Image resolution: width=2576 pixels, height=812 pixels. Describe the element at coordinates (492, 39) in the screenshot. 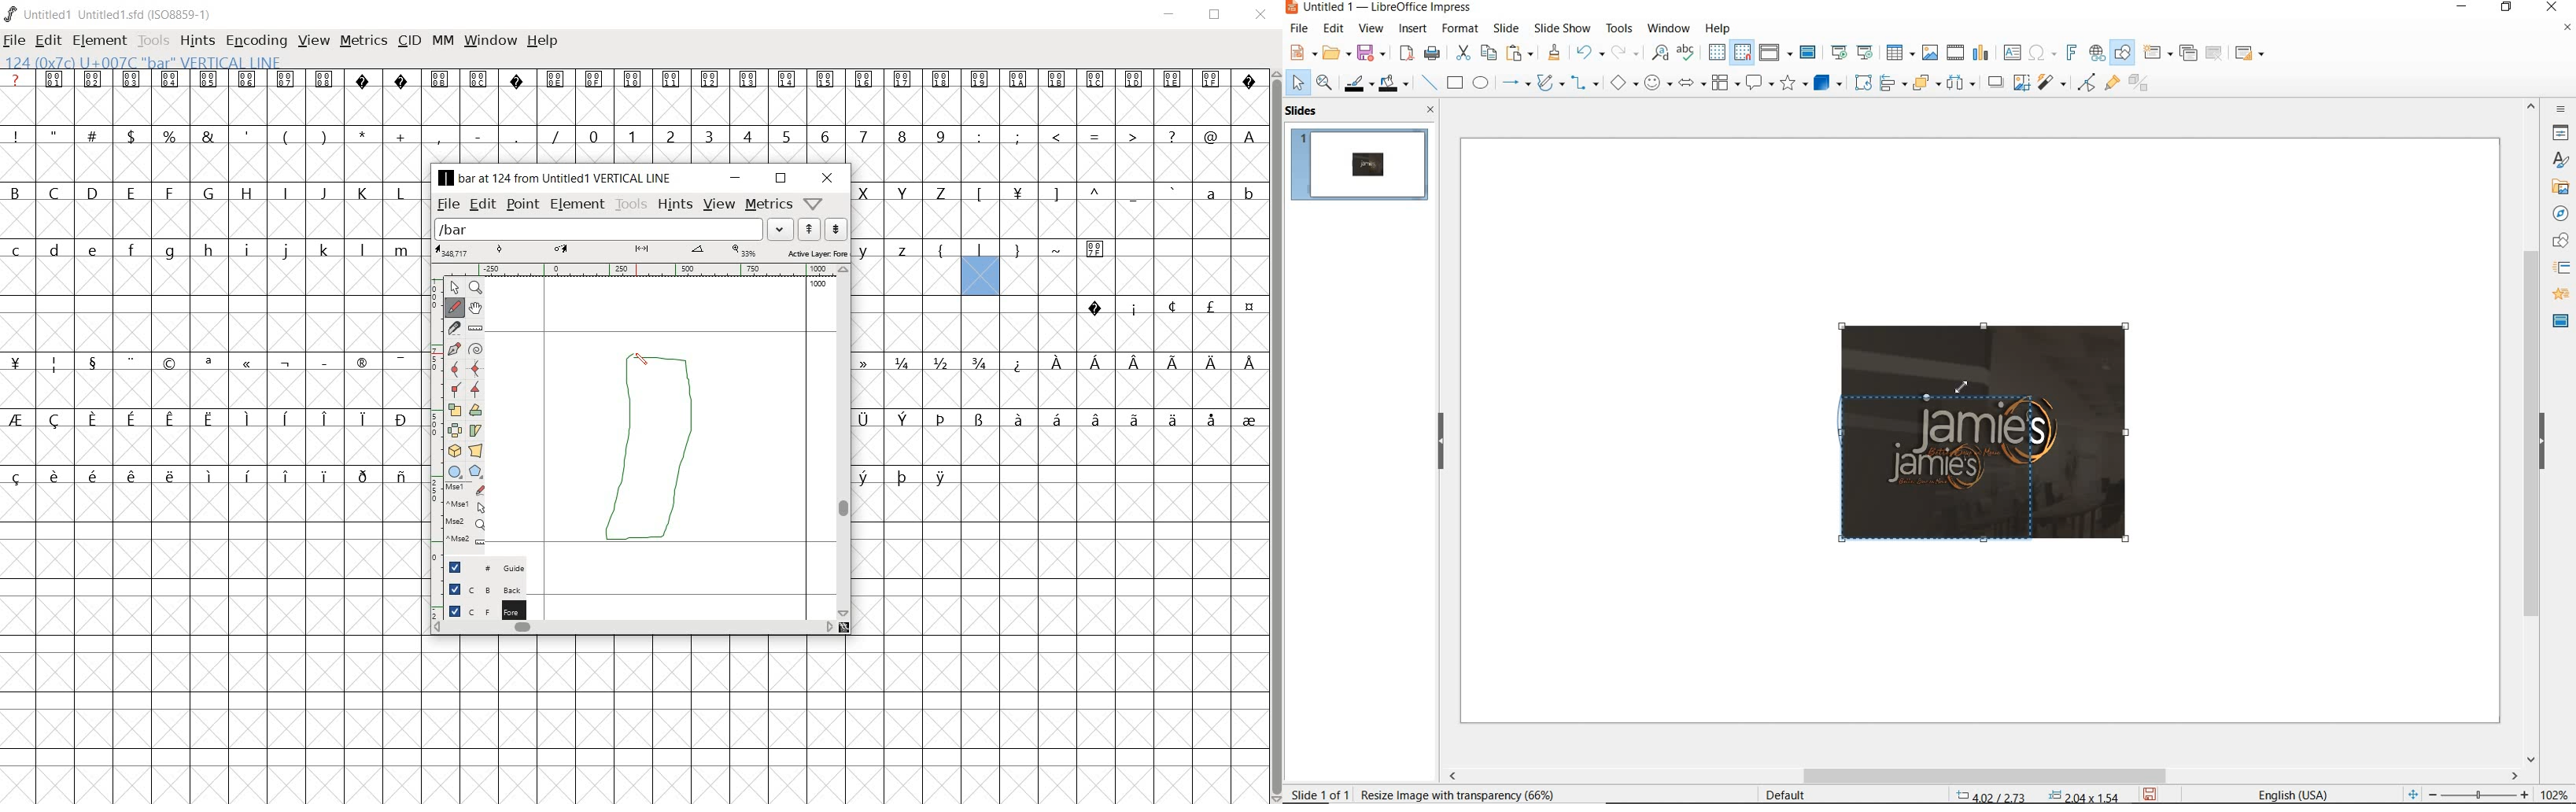

I see `window` at that location.